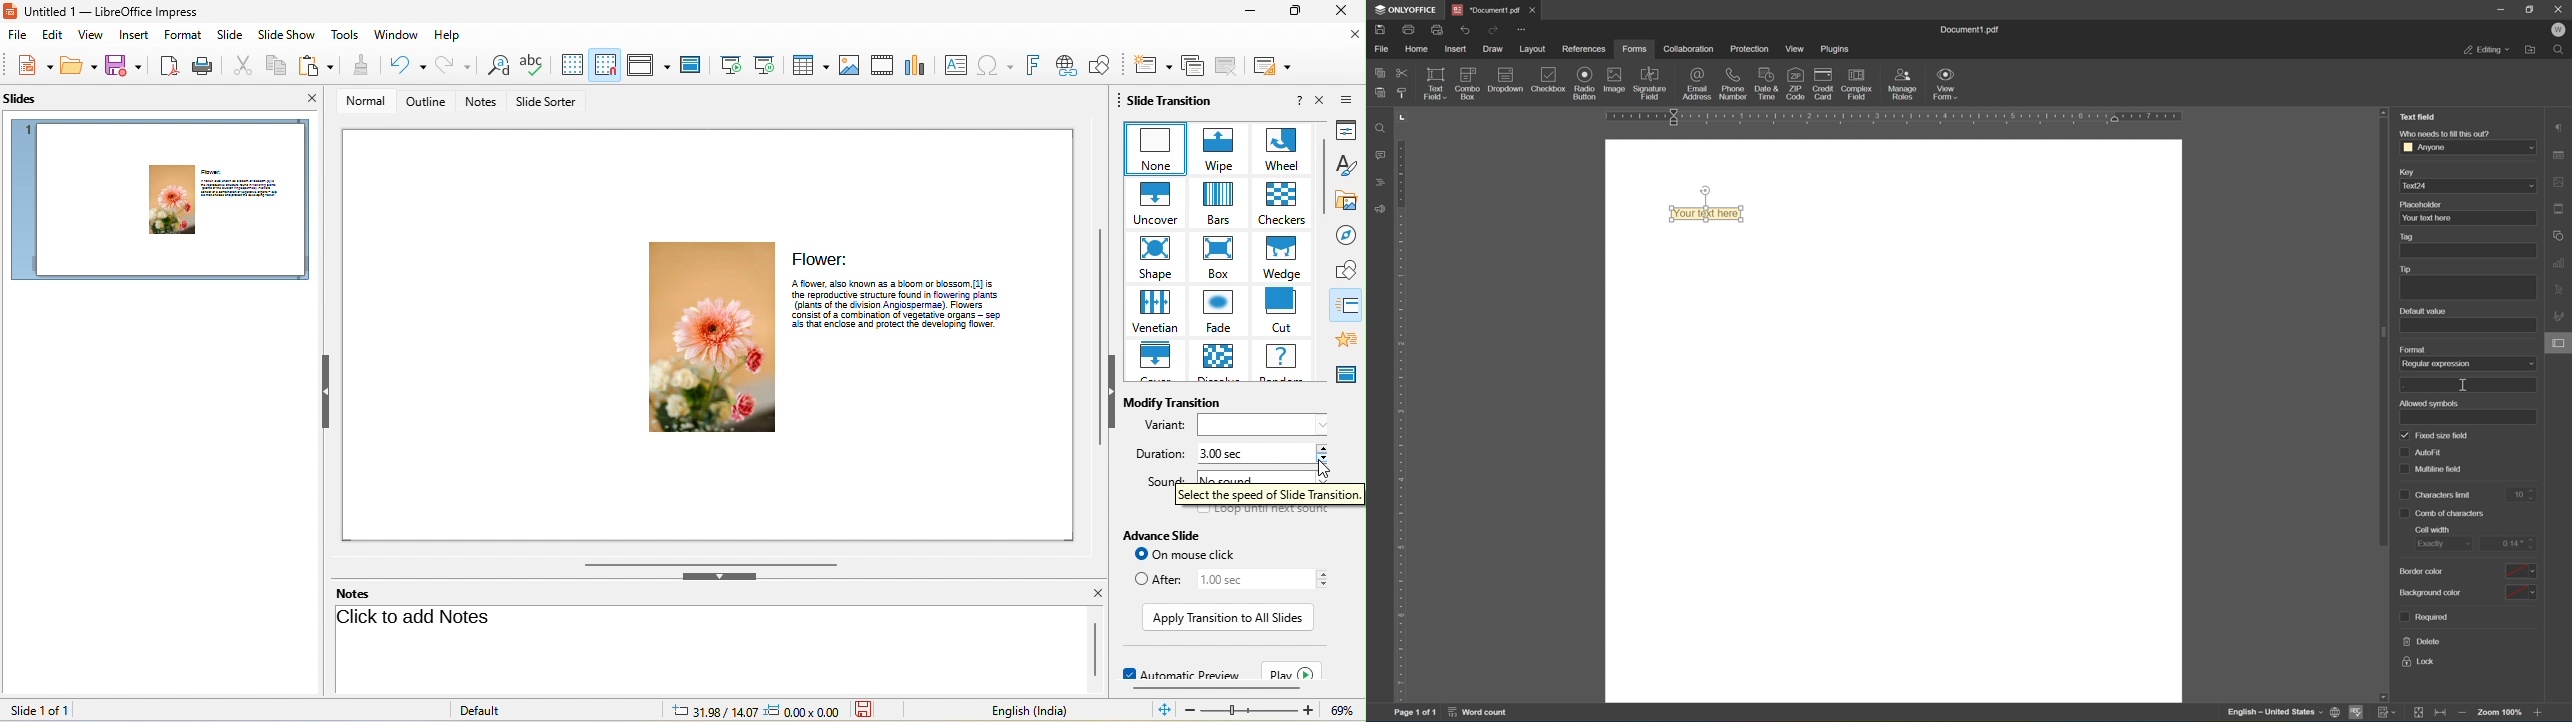  I want to click on styles, so click(1351, 165).